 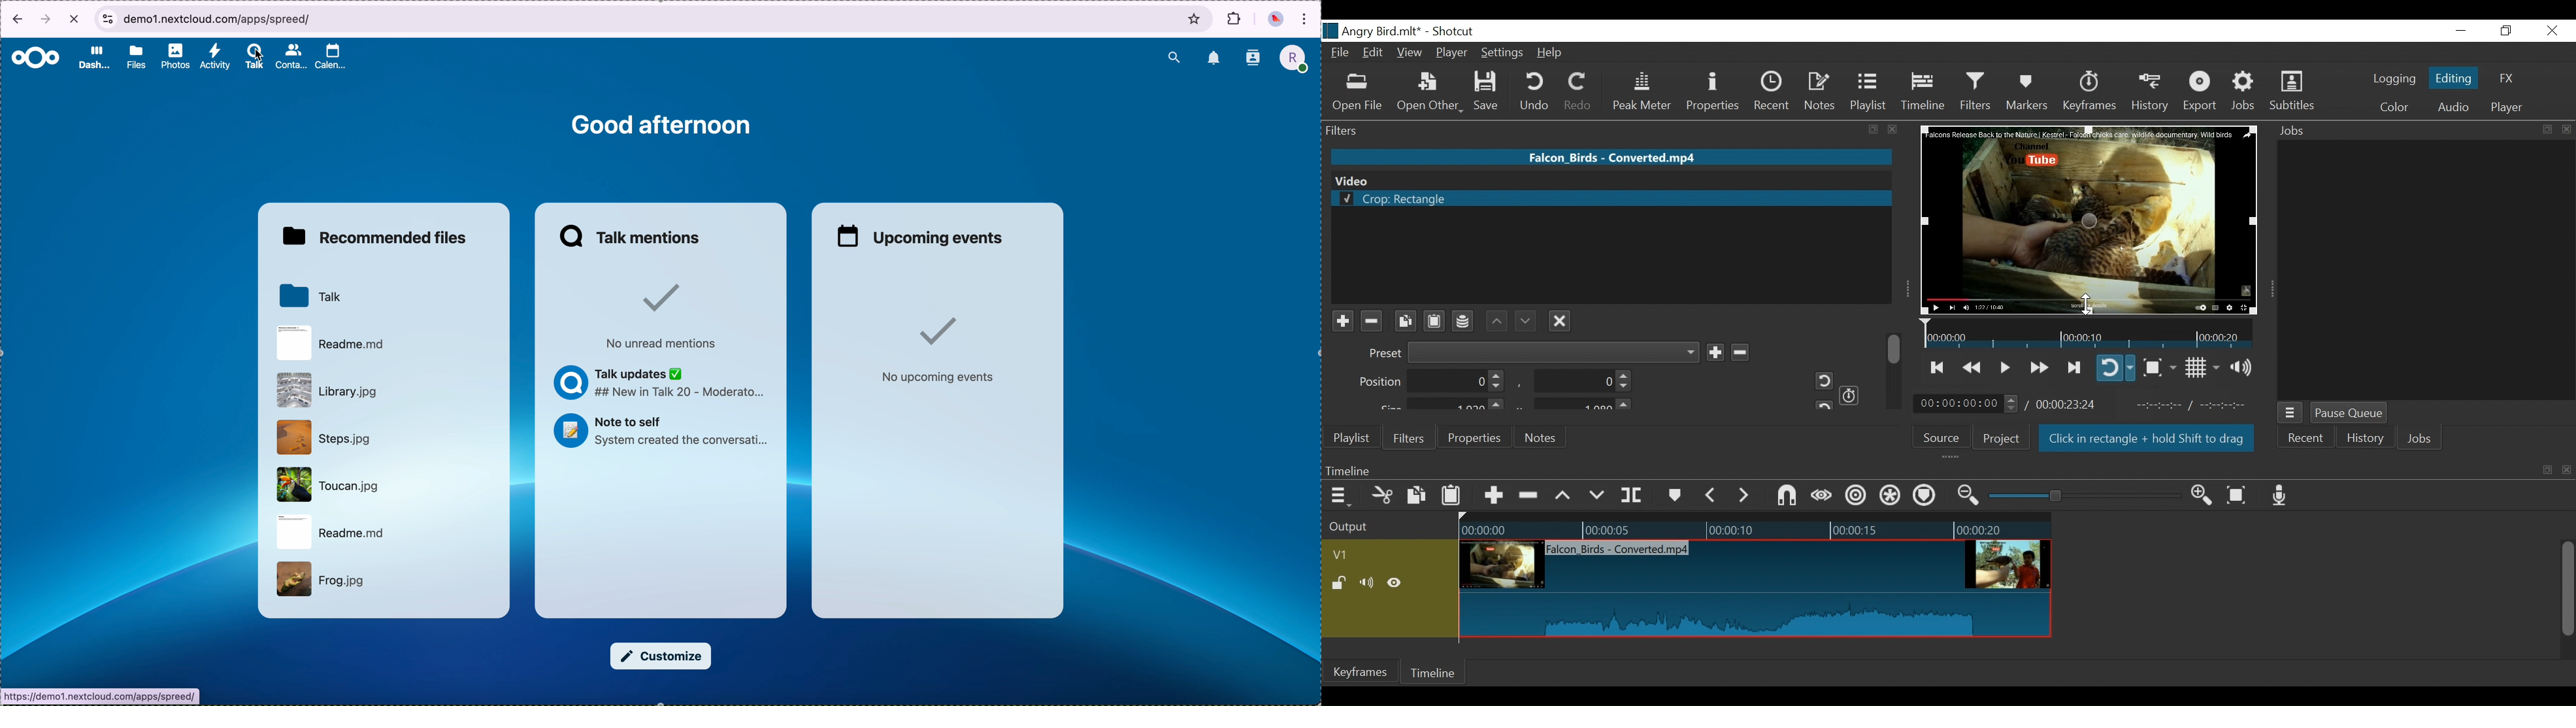 What do you see at coordinates (382, 390) in the screenshot?
I see `Library.jpg` at bounding box center [382, 390].